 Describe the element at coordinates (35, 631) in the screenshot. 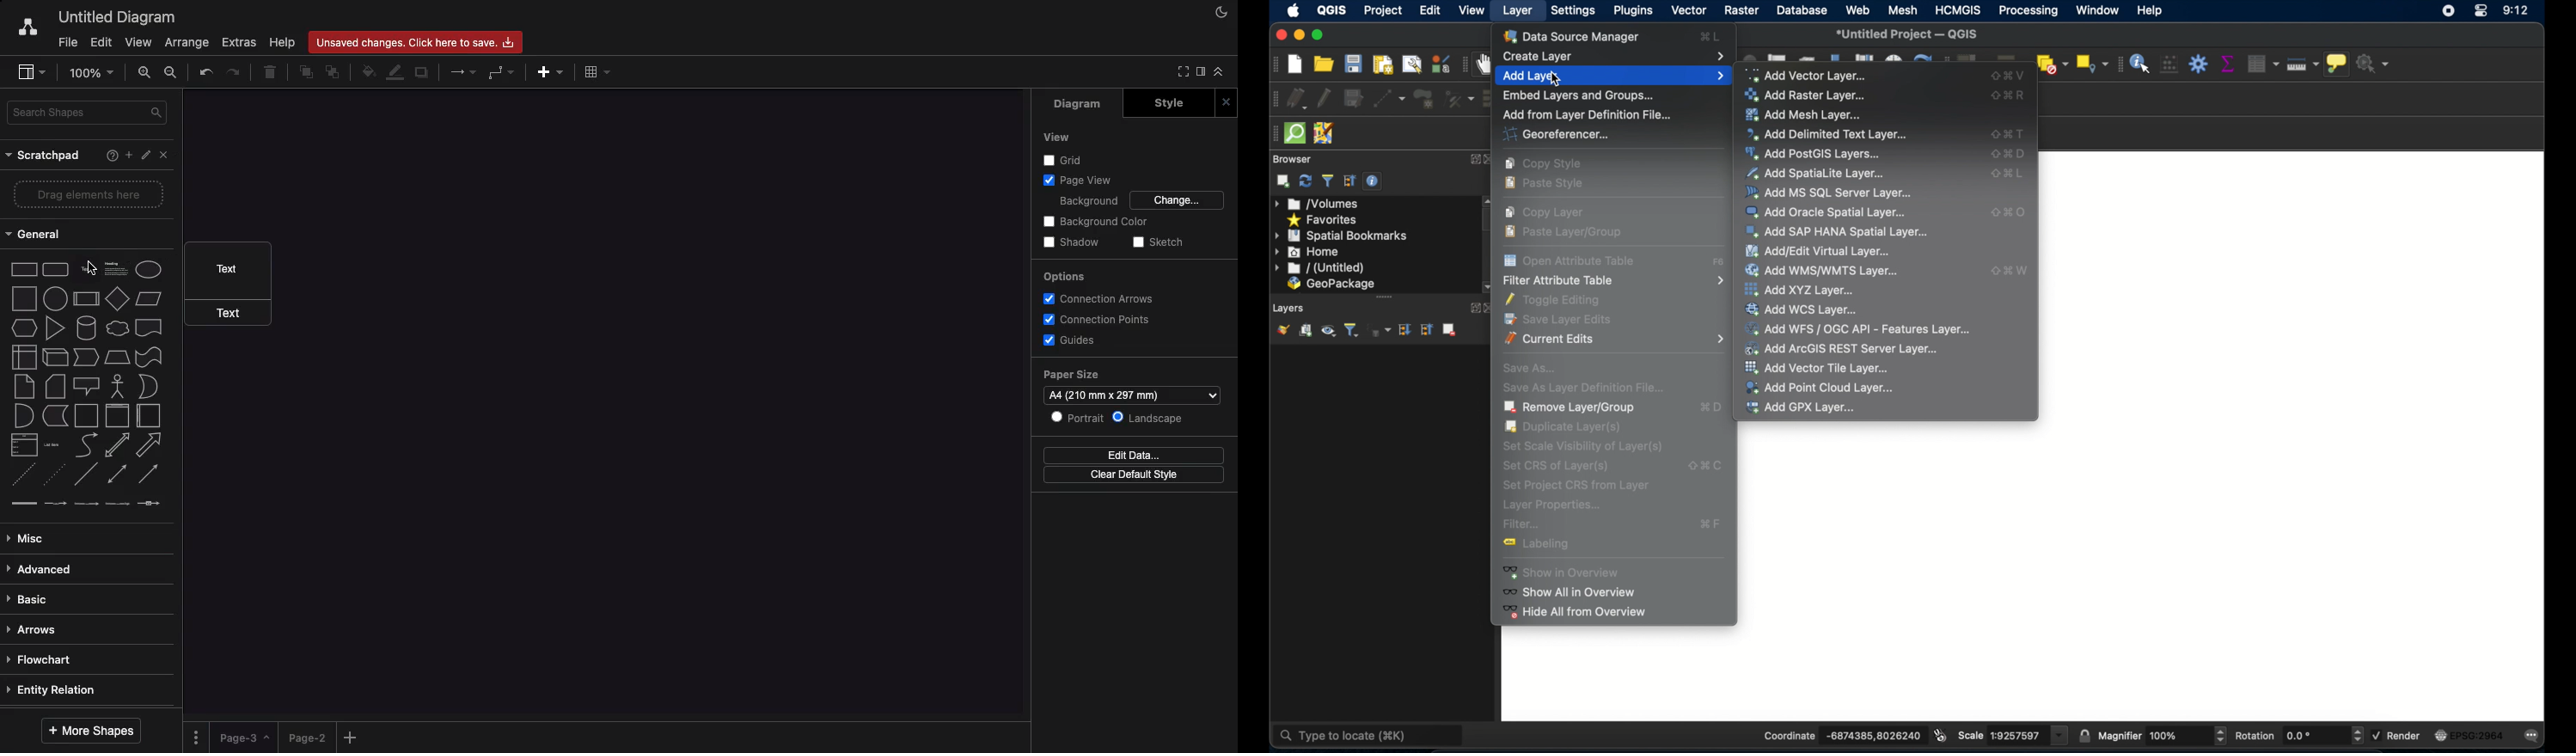

I see `Arrows` at that location.